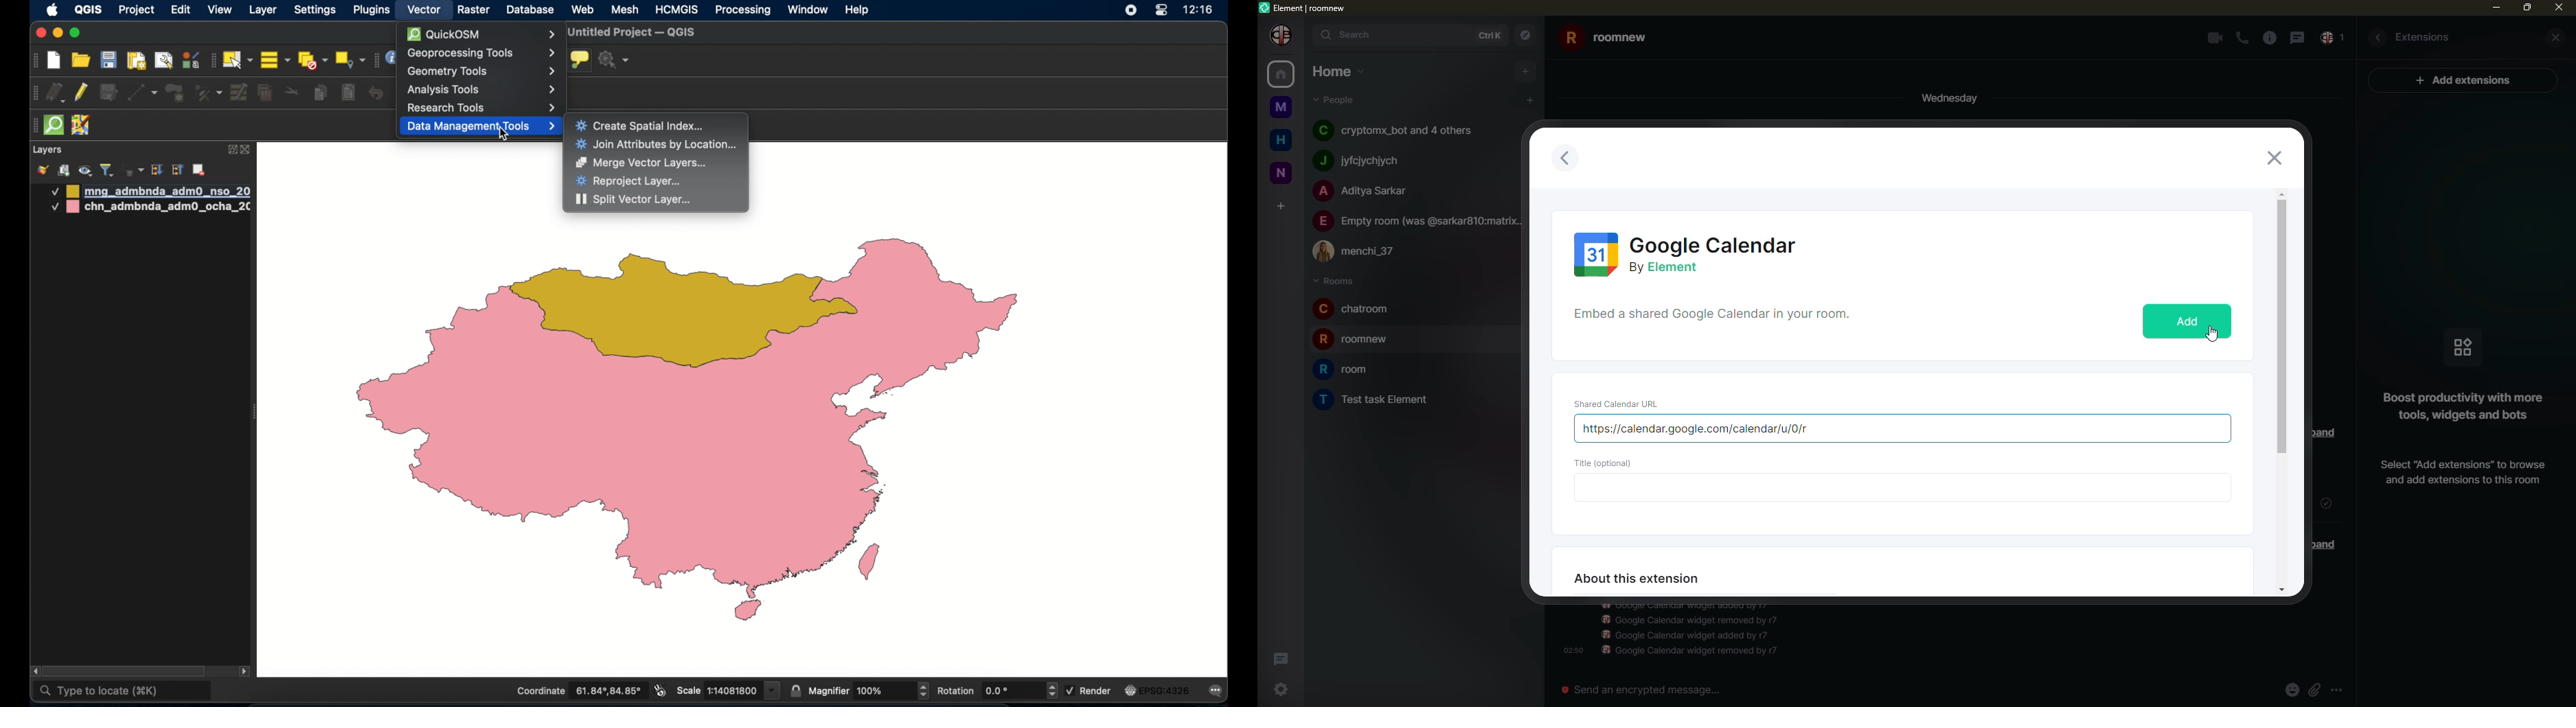 The width and height of the screenshot is (2576, 728). I want to click on extesions, so click(2425, 37).